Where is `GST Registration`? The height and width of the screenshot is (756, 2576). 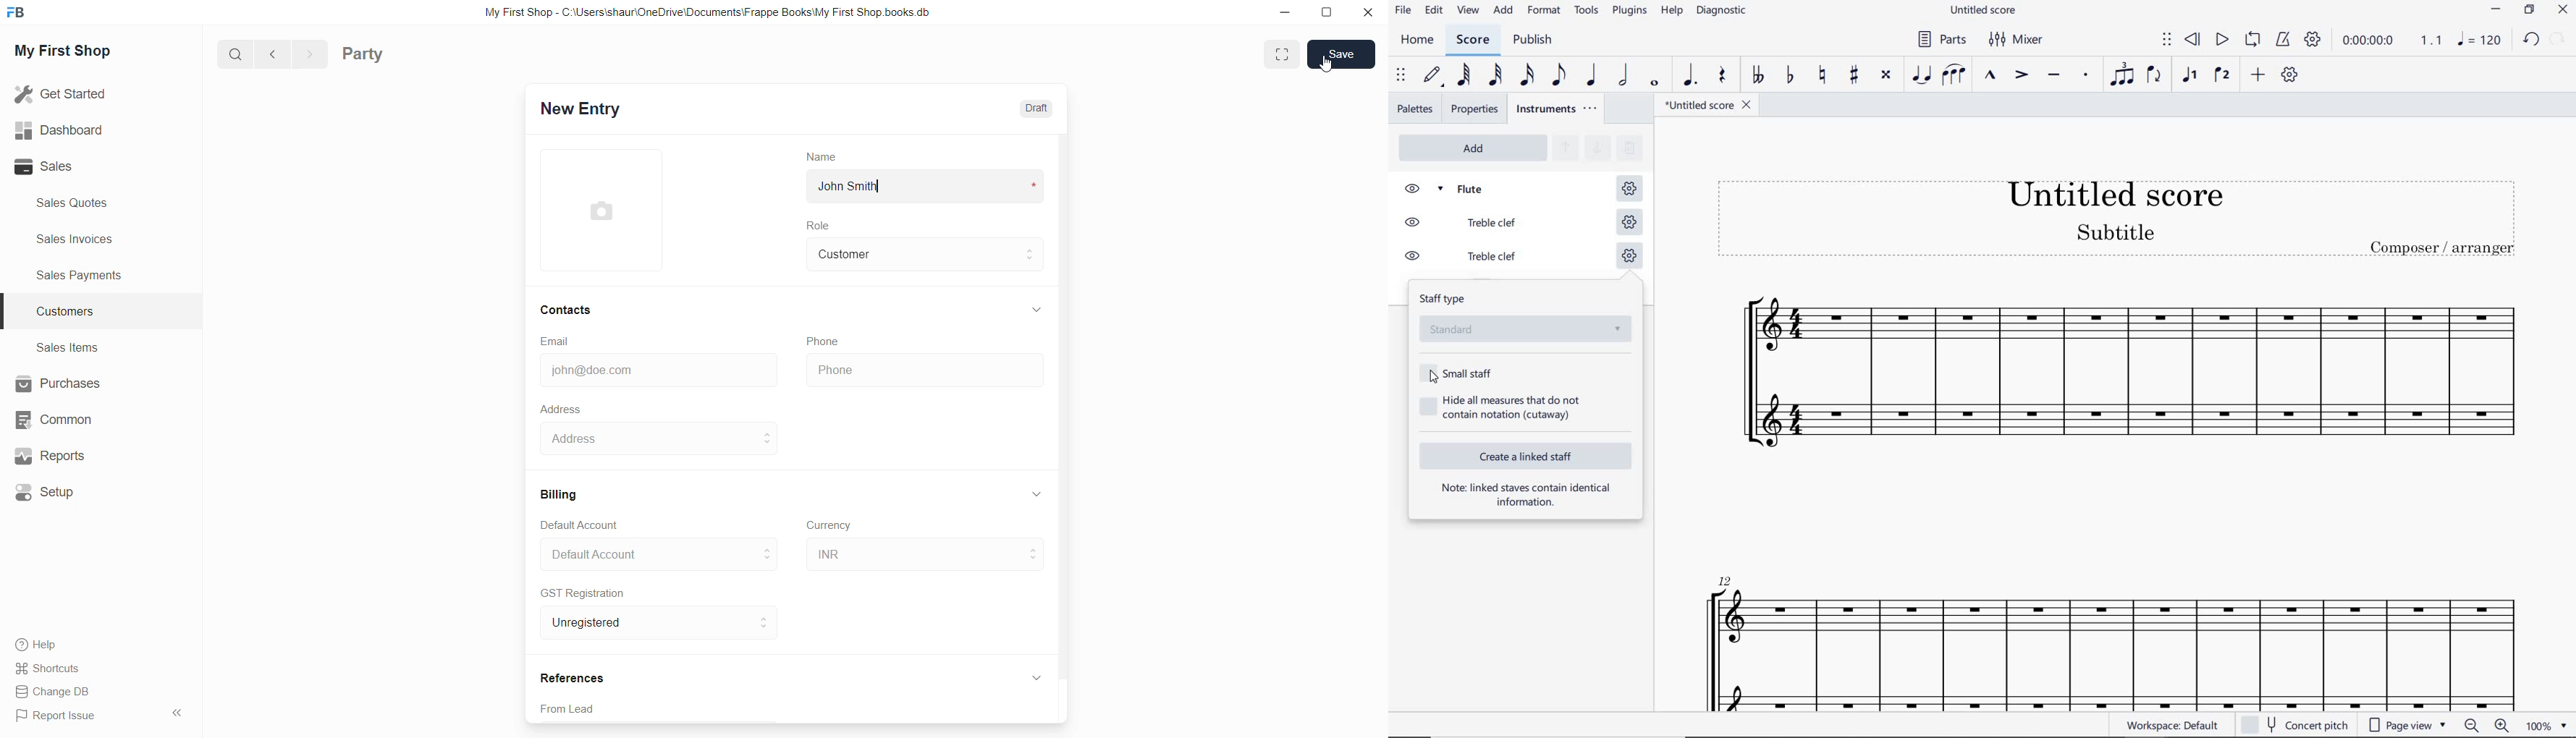
GST Registration is located at coordinates (584, 593).